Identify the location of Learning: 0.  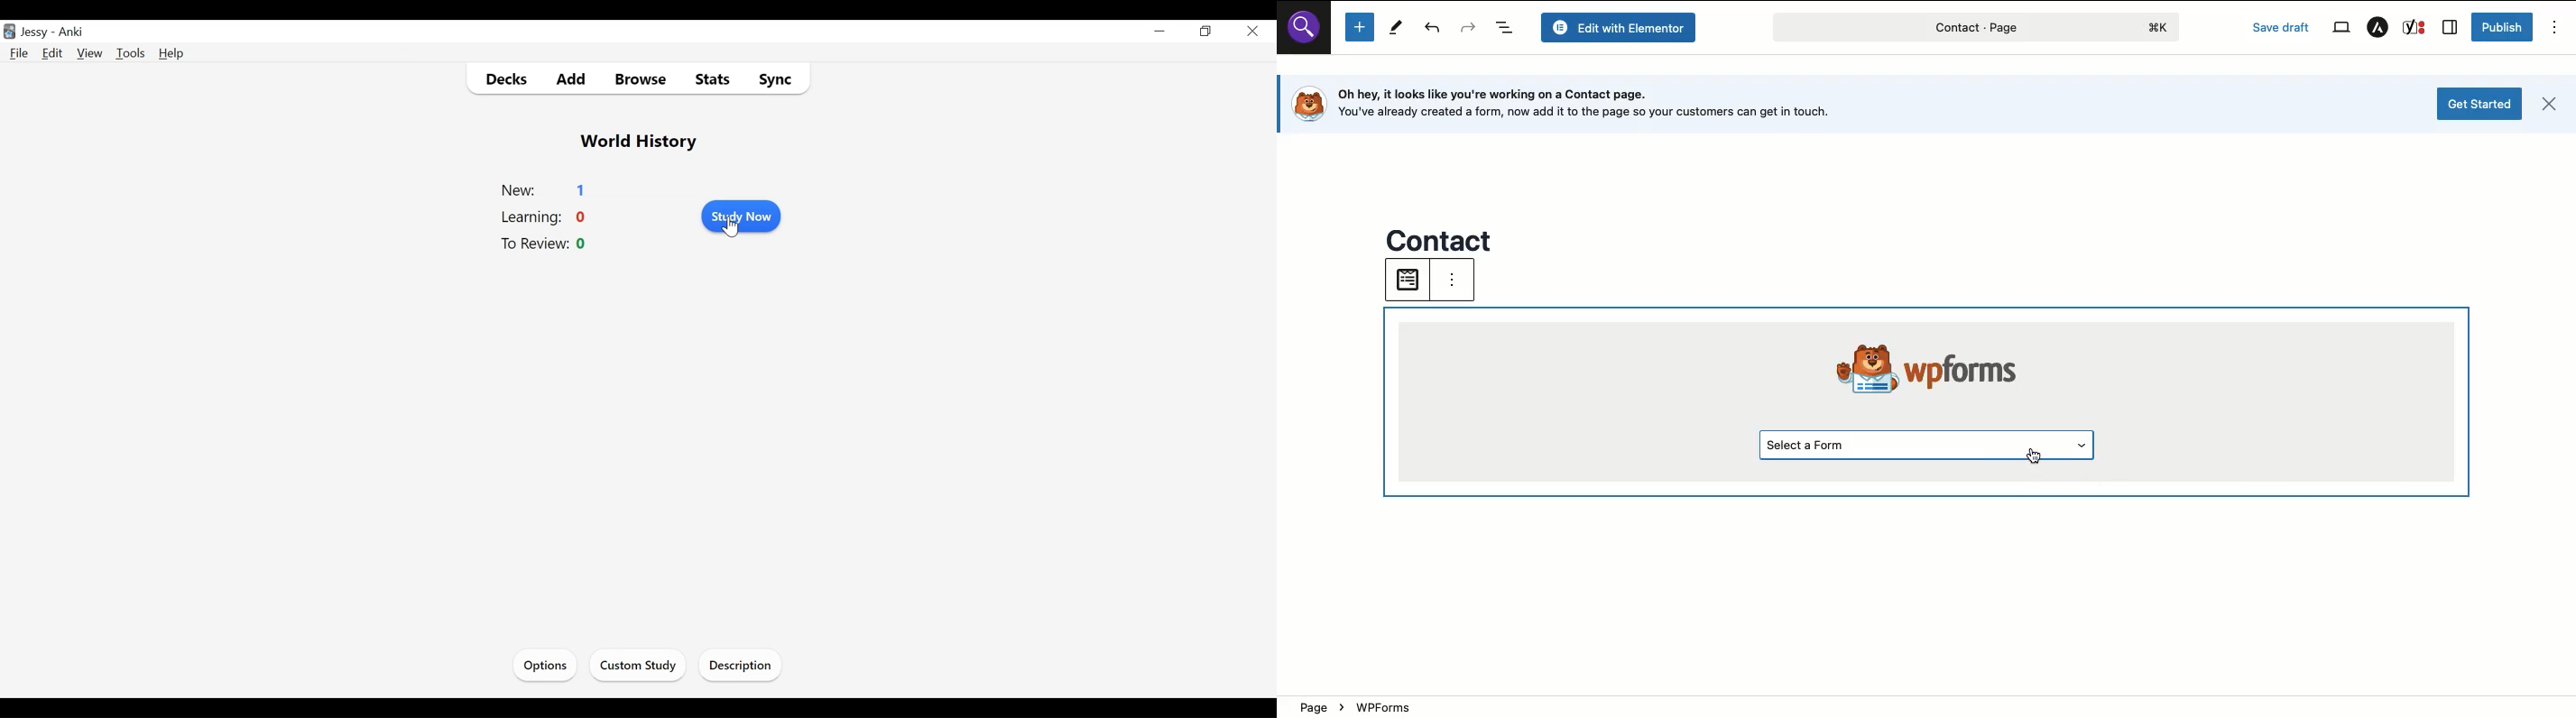
(546, 216).